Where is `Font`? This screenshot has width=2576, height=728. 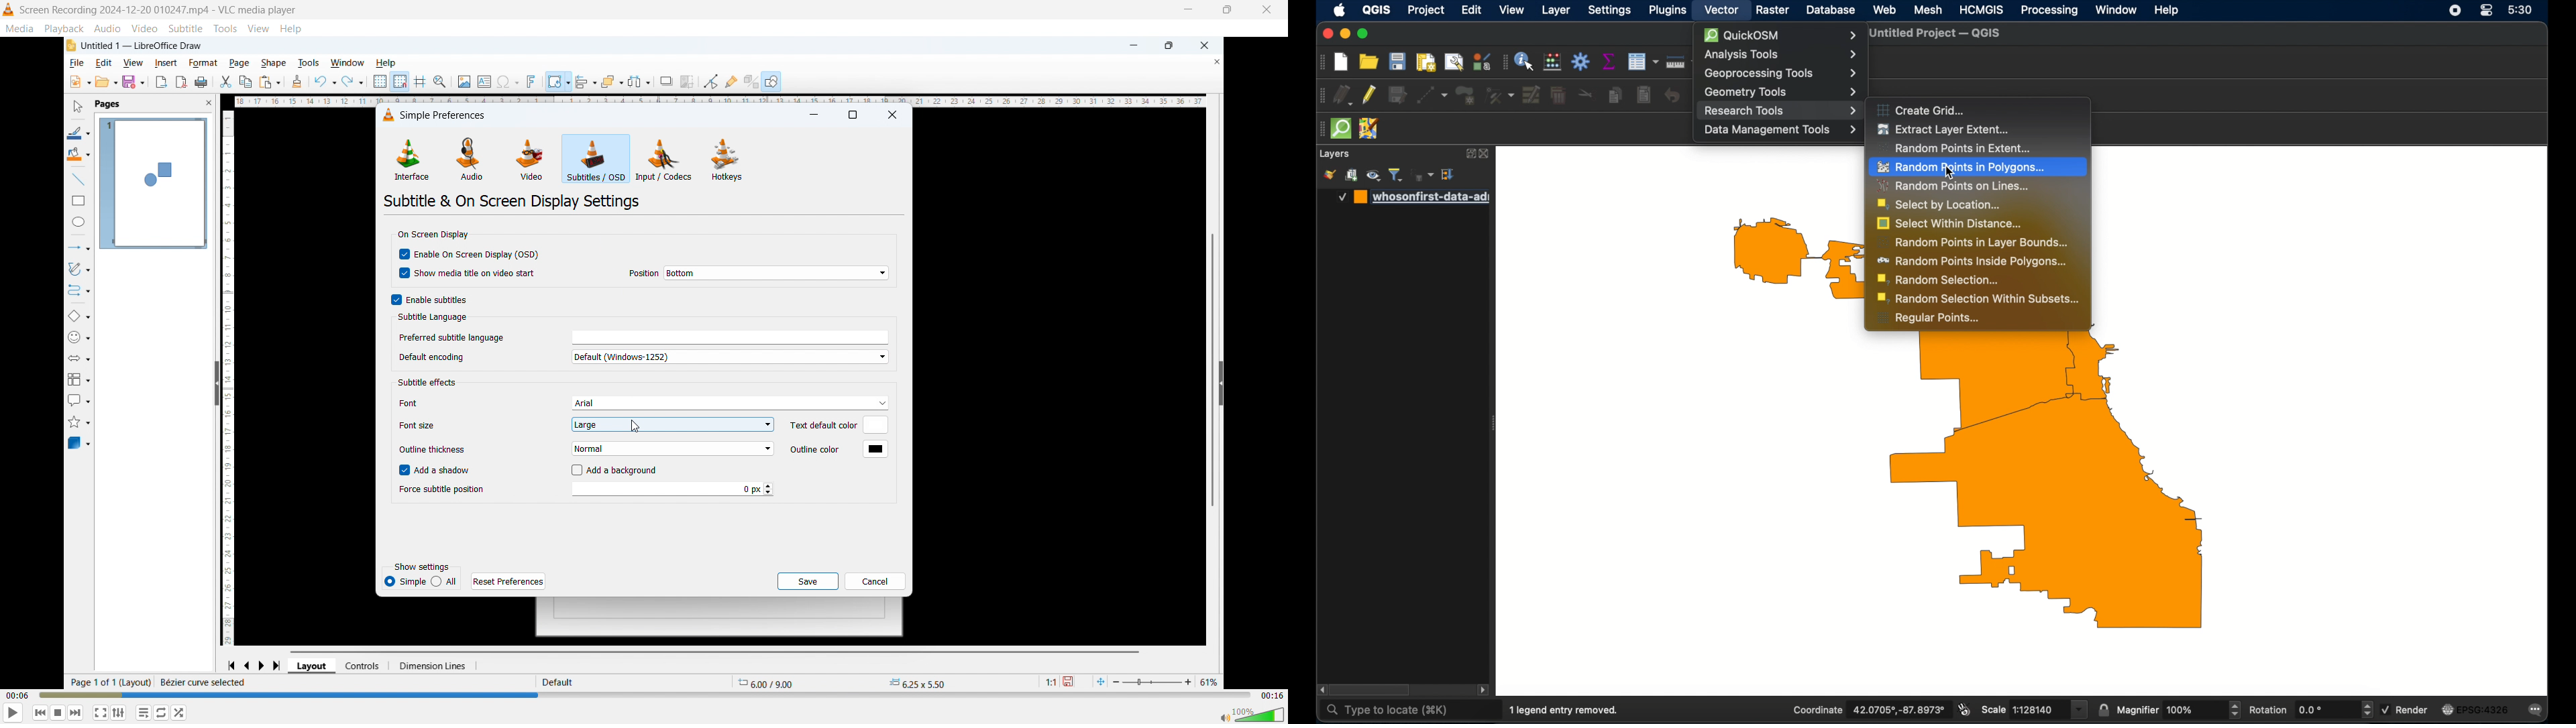
Font is located at coordinates (409, 404).